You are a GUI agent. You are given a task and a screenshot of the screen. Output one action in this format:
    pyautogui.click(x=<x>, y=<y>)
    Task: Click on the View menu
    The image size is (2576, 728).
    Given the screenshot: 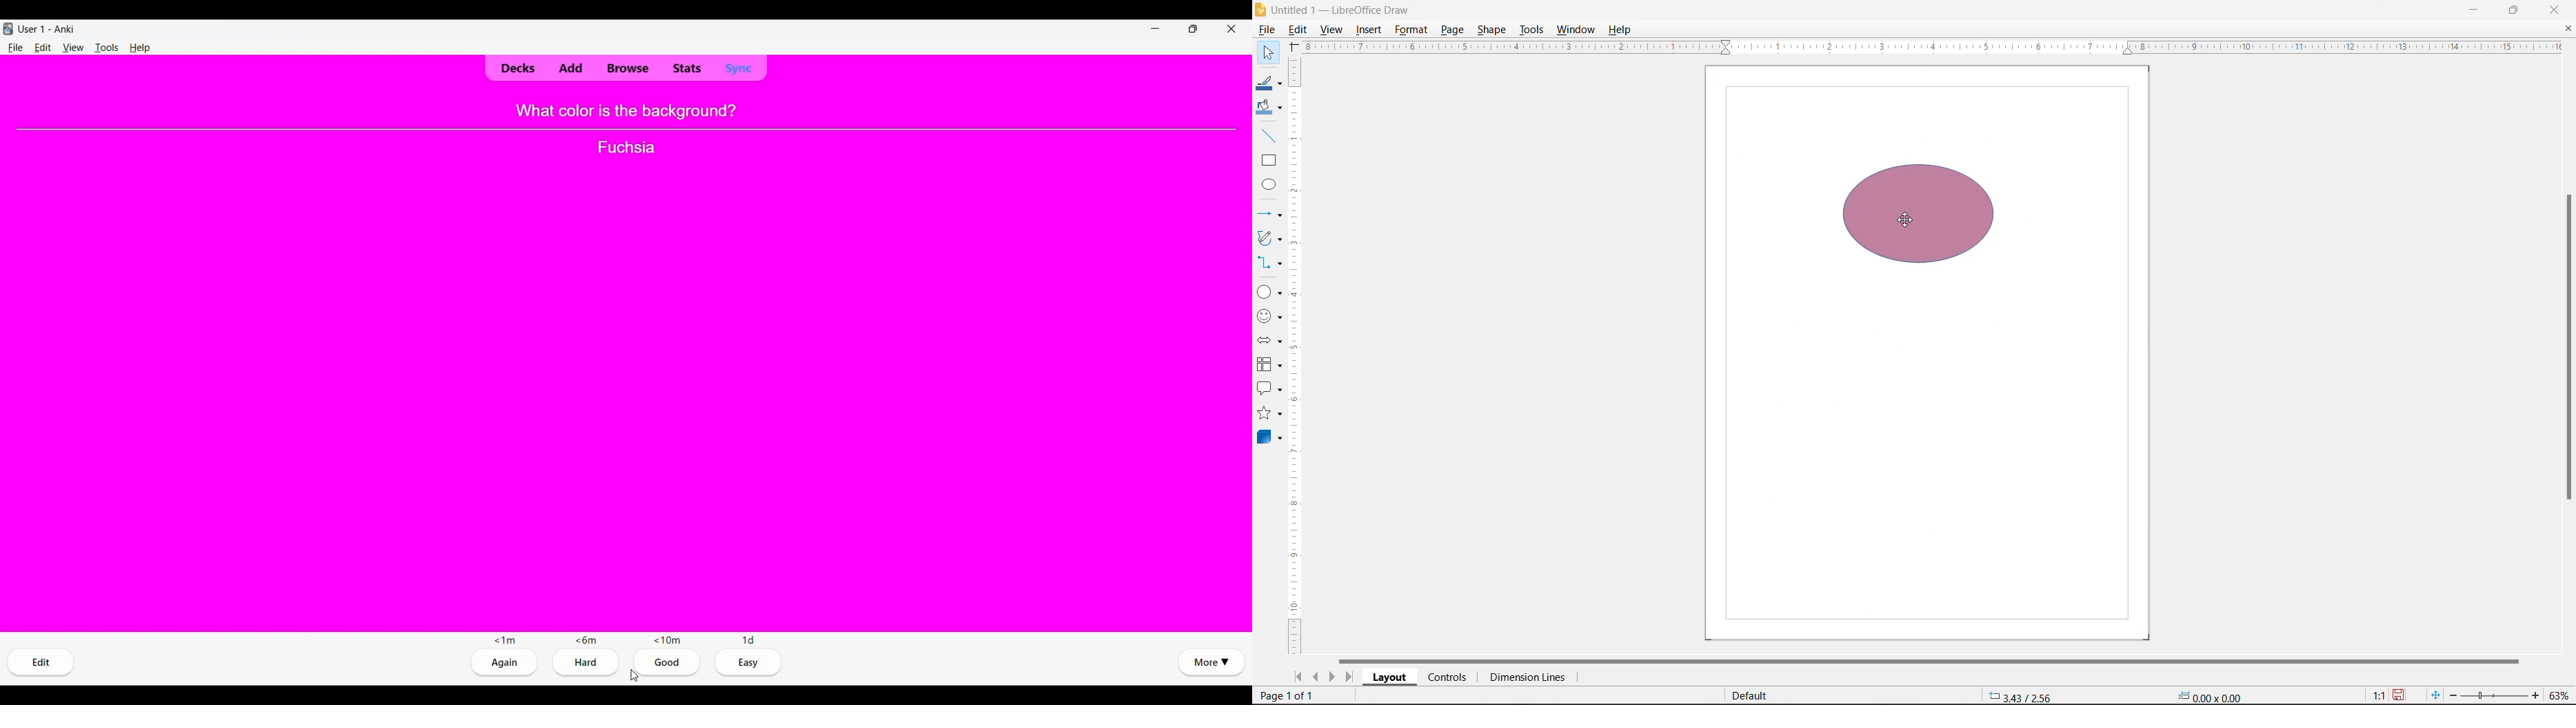 What is the action you would take?
    pyautogui.click(x=74, y=48)
    